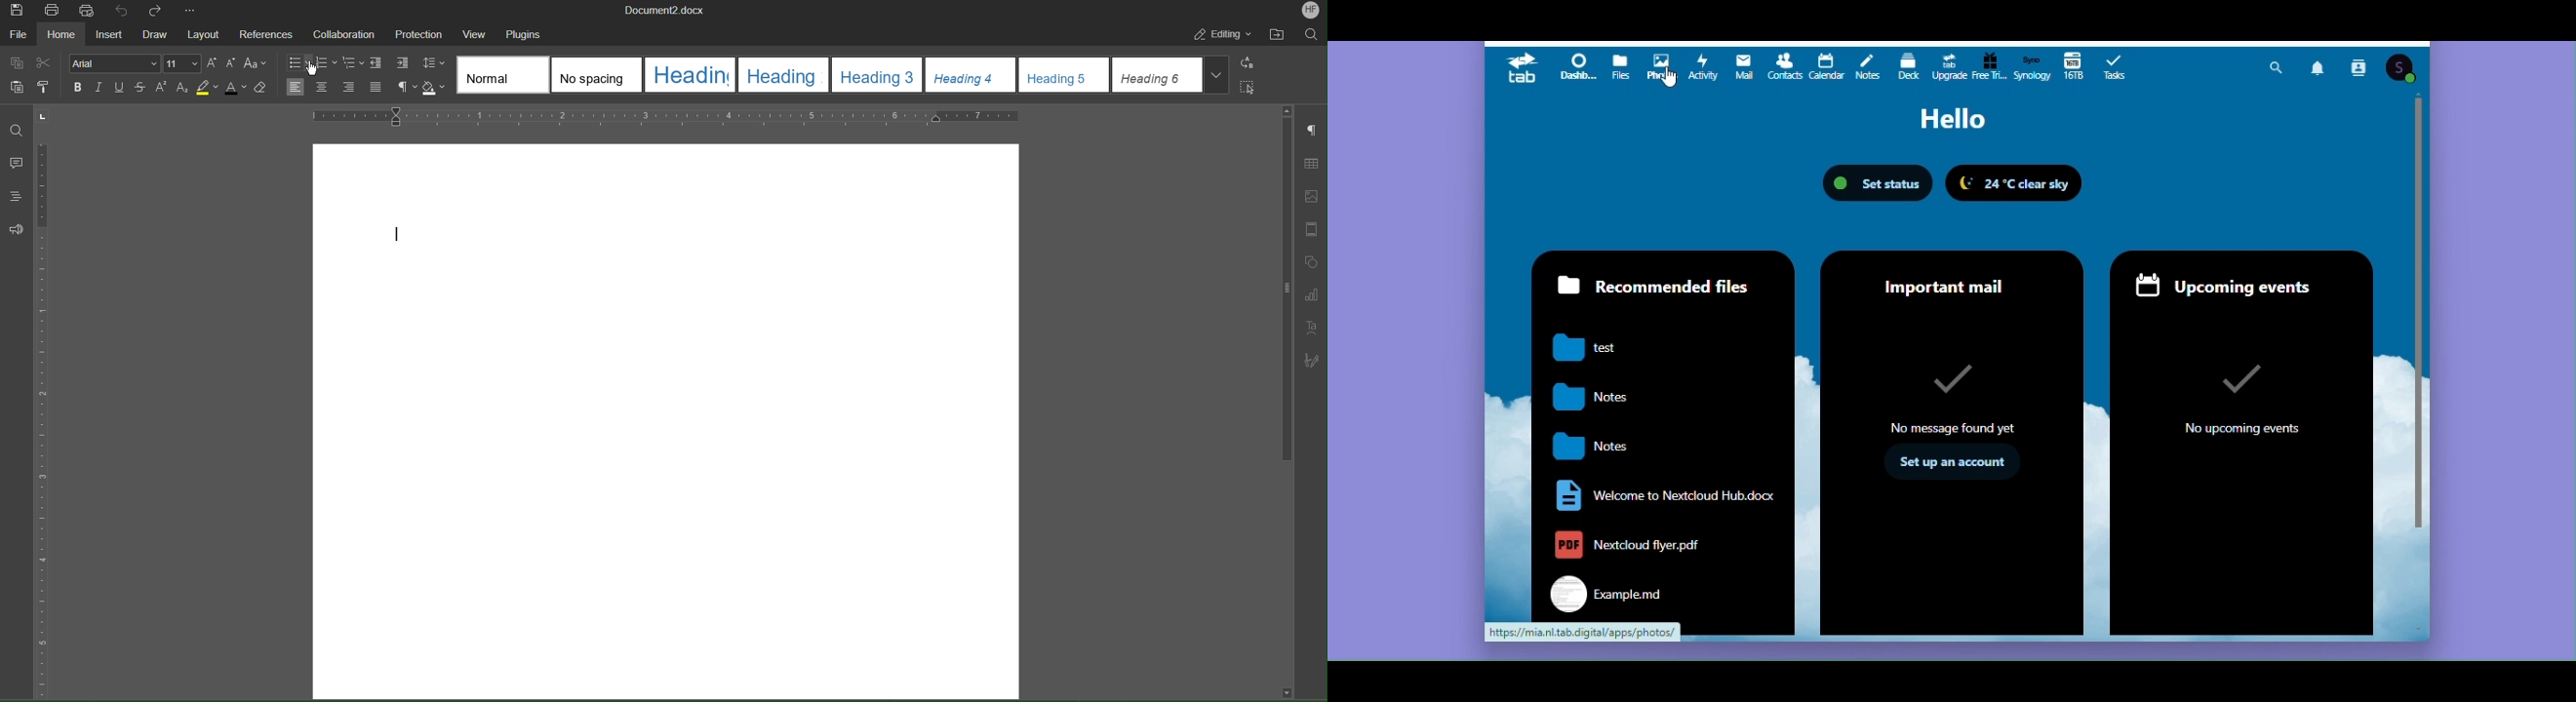 This screenshot has height=728, width=2576. I want to click on Redo, so click(158, 12).